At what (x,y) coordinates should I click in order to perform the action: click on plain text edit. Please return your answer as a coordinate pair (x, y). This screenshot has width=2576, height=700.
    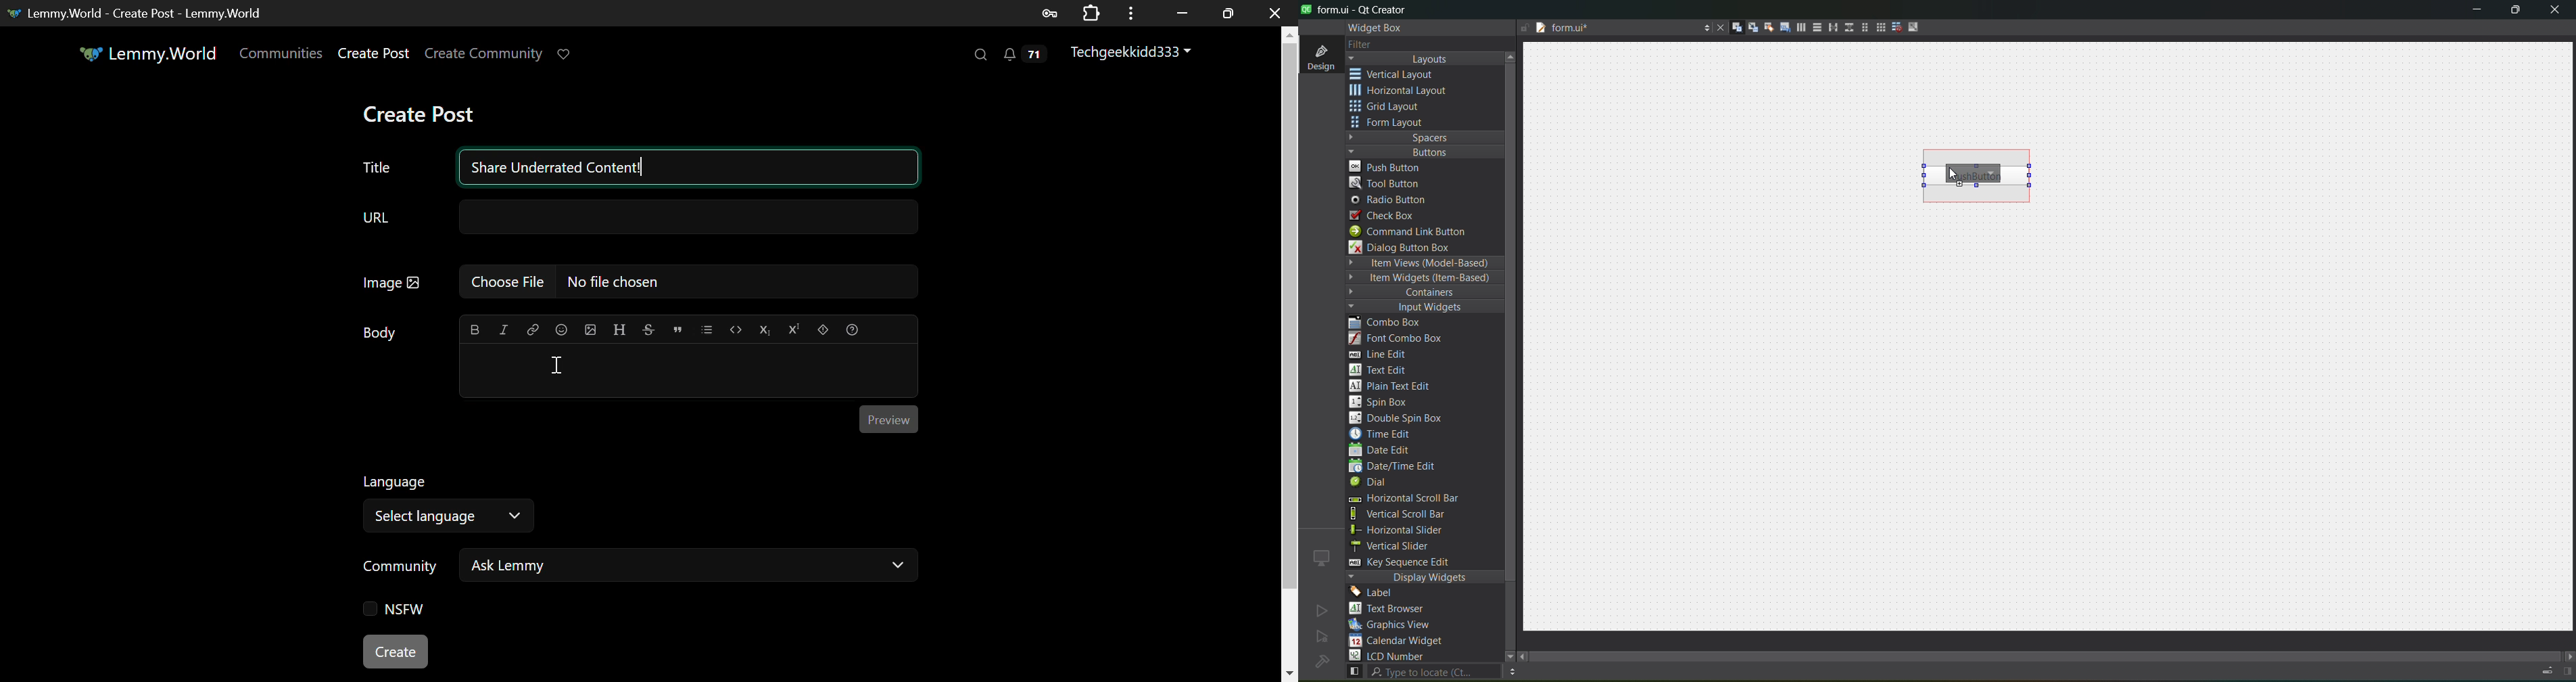
    Looking at the image, I should click on (1395, 387).